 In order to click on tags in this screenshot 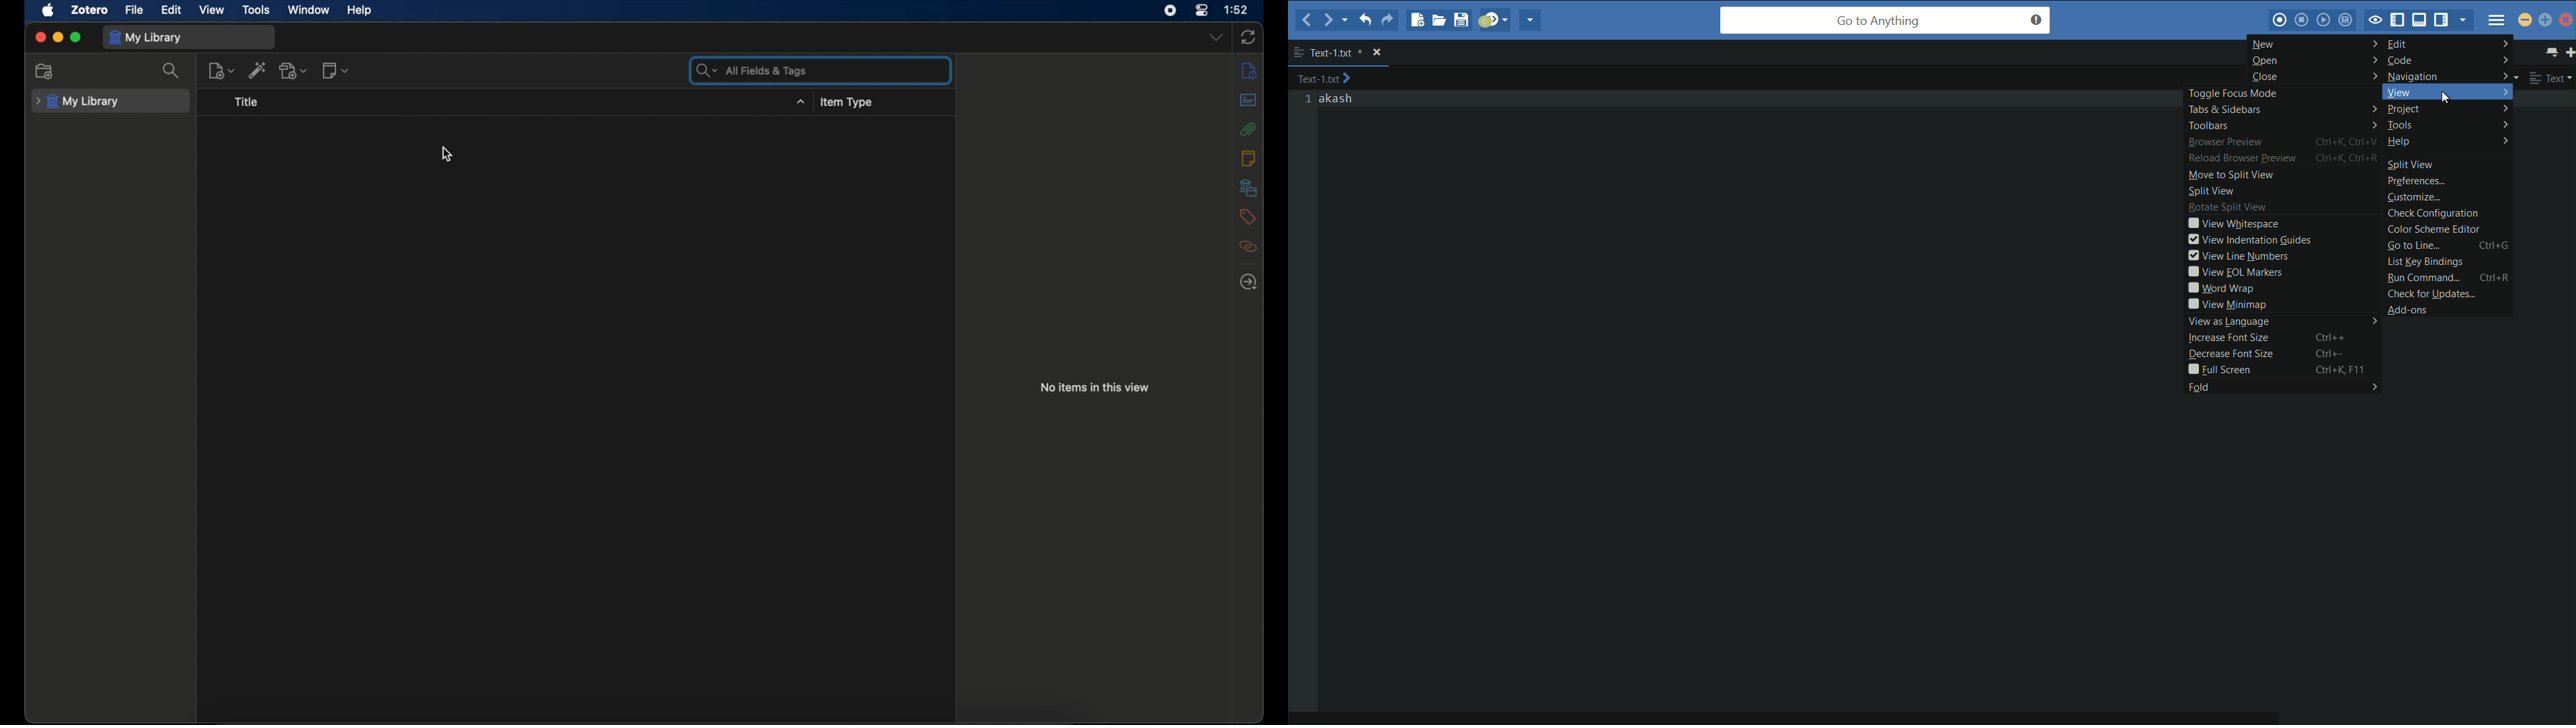, I will do `click(1247, 217)`.